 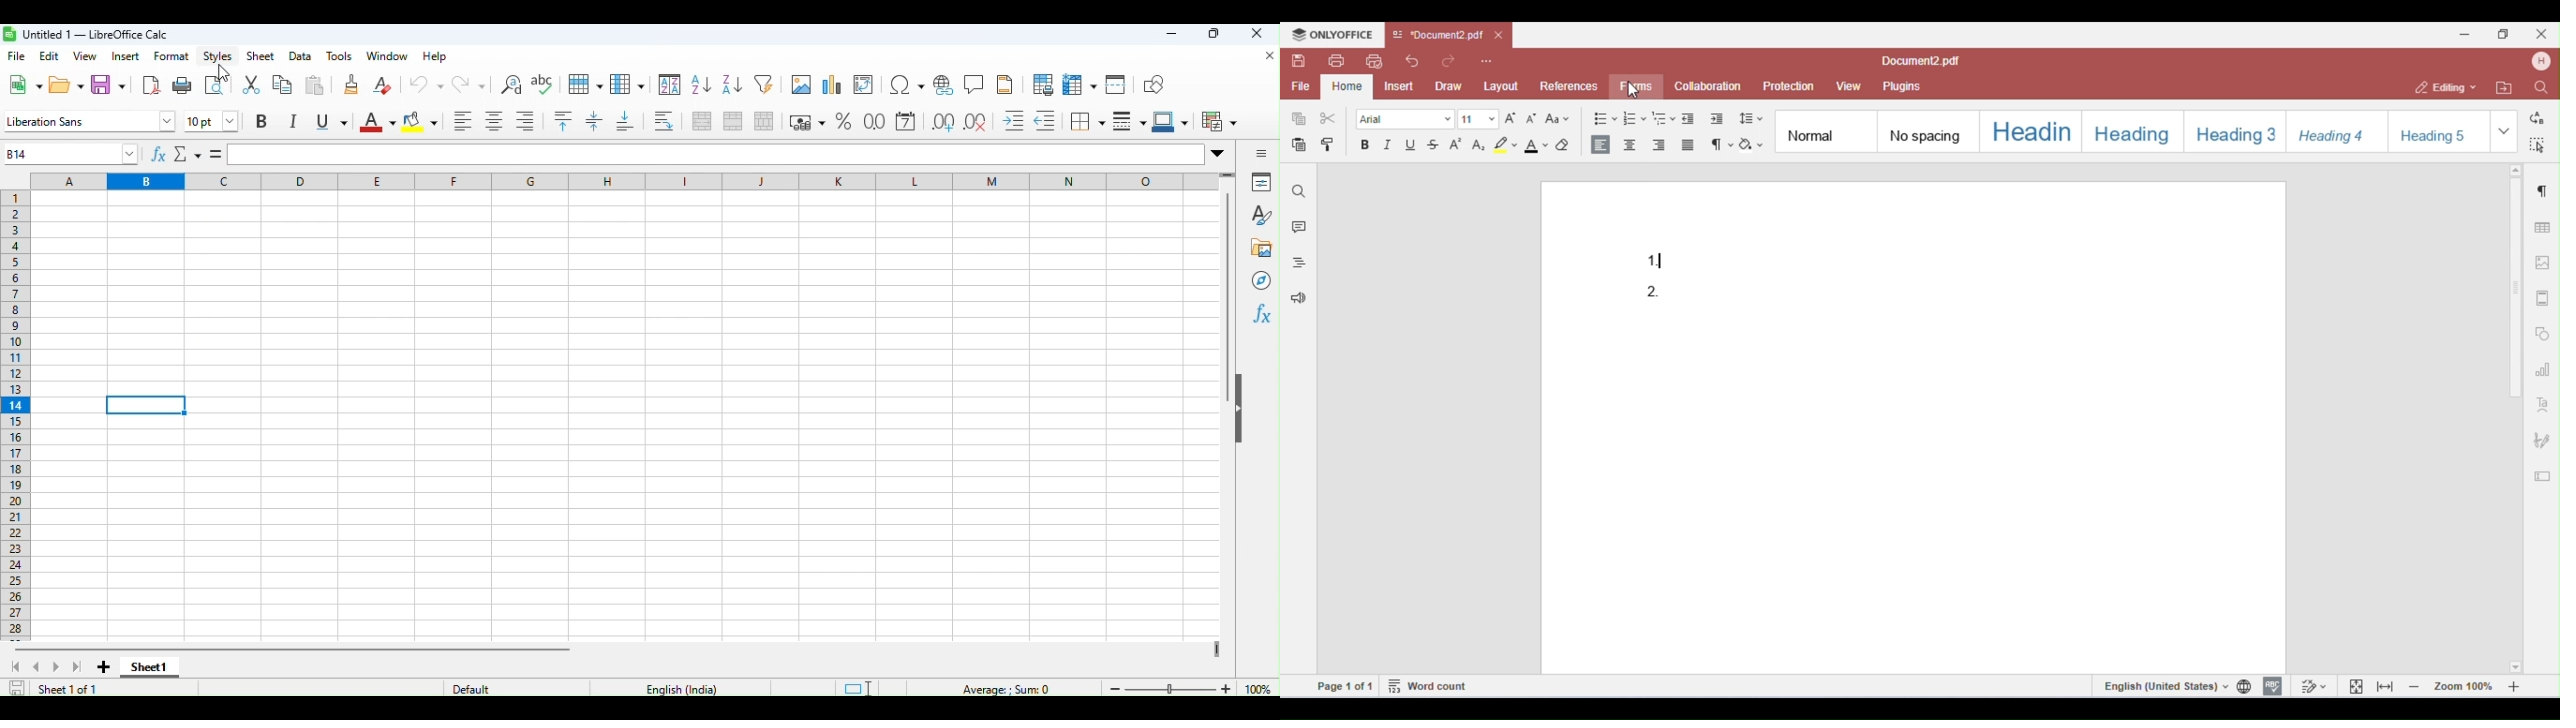 I want to click on Column, so click(x=627, y=83).